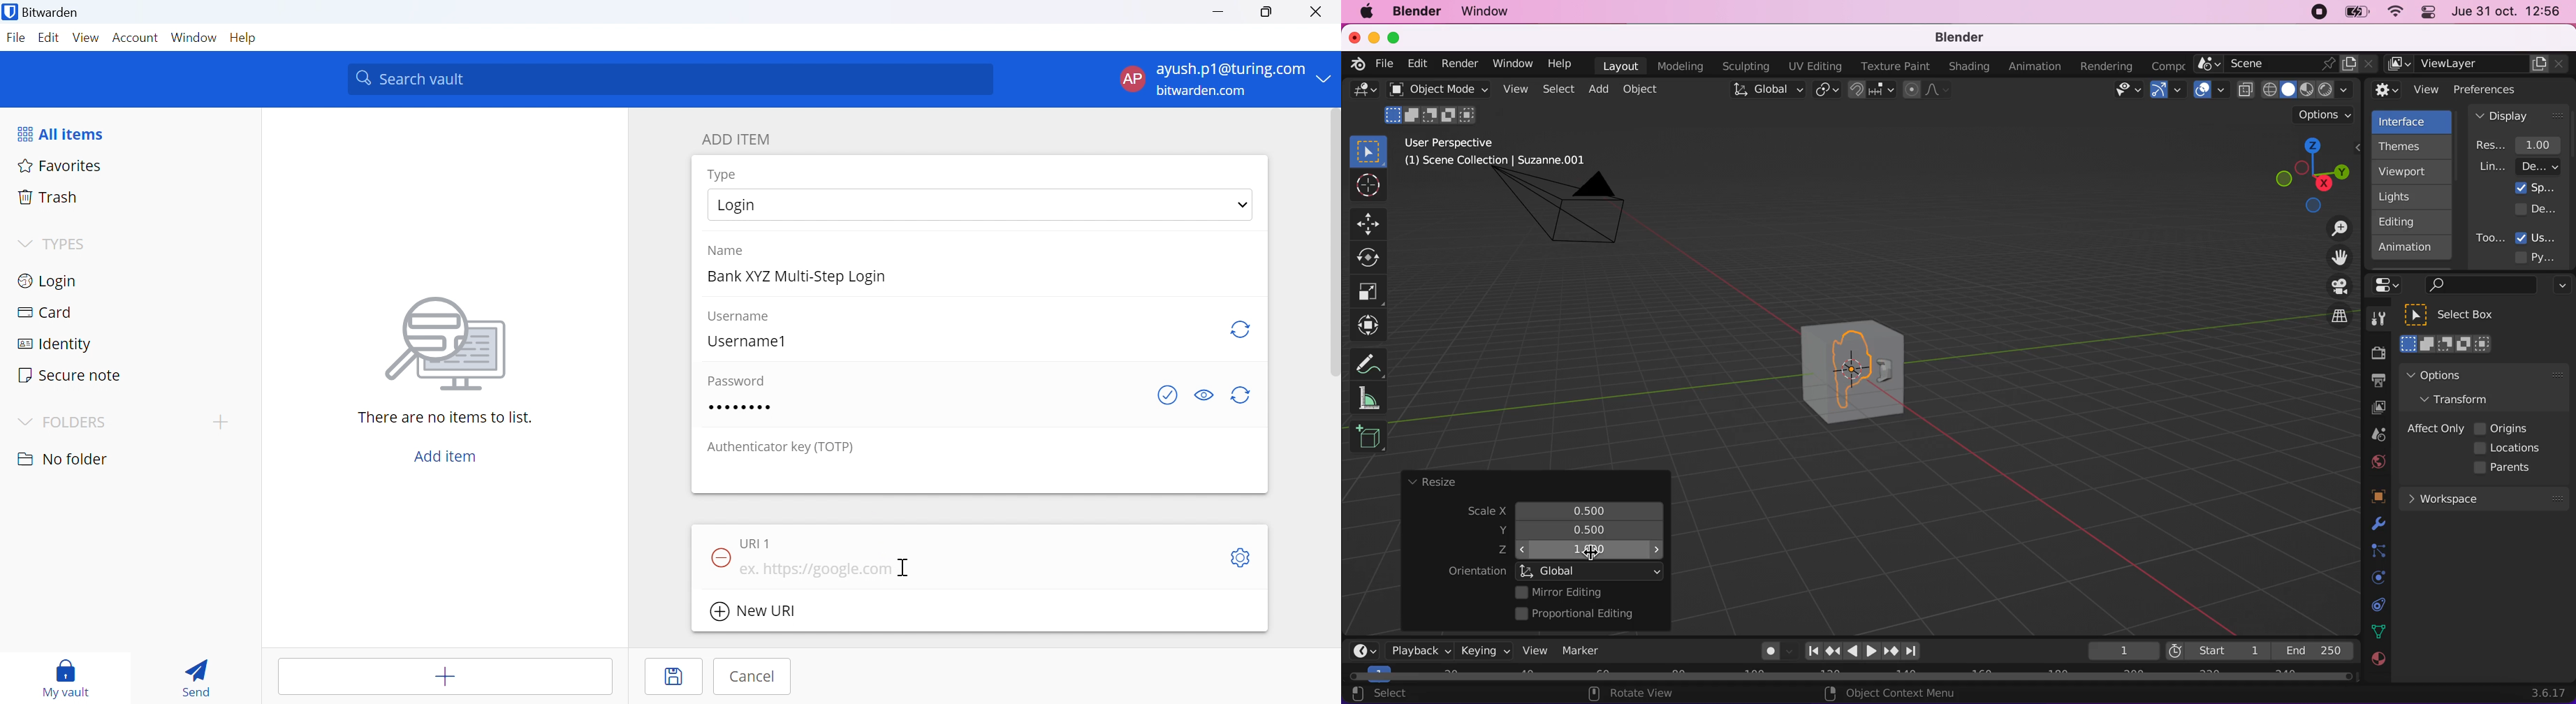 Image resolution: width=2576 pixels, height=728 pixels. I want to click on snap, so click(1873, 90).